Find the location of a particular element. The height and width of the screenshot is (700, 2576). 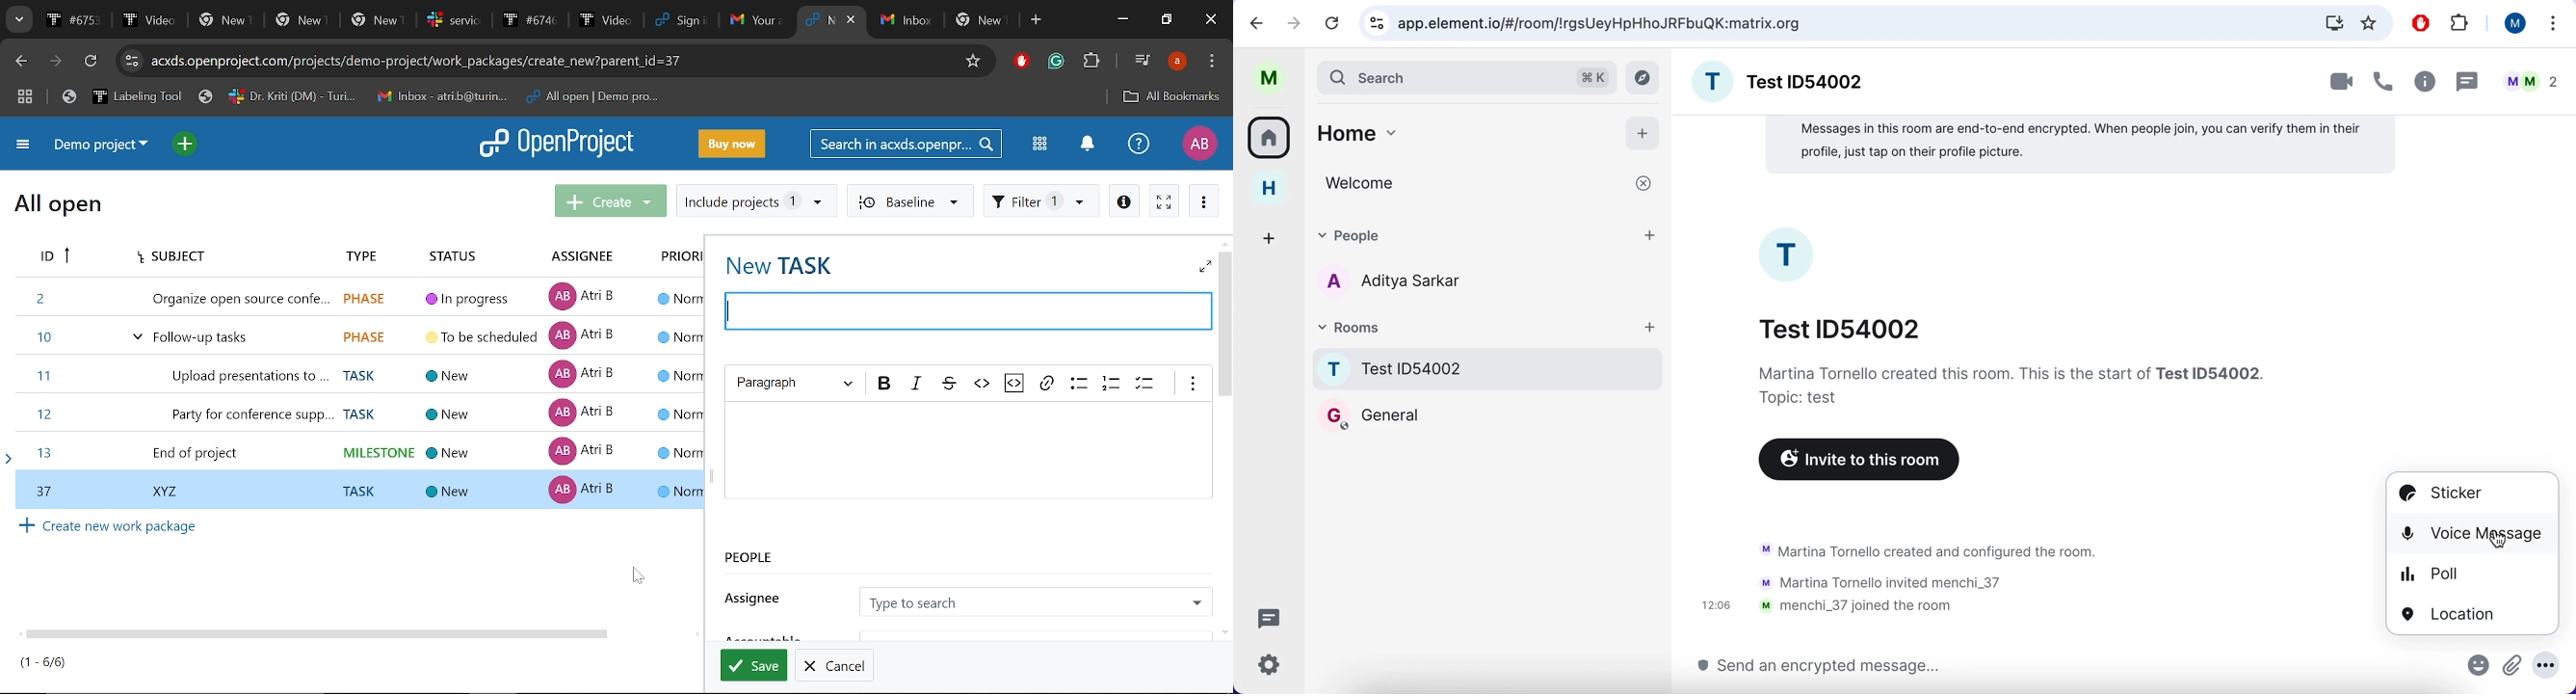

Bookmarks is located at coordinates (360, 97).